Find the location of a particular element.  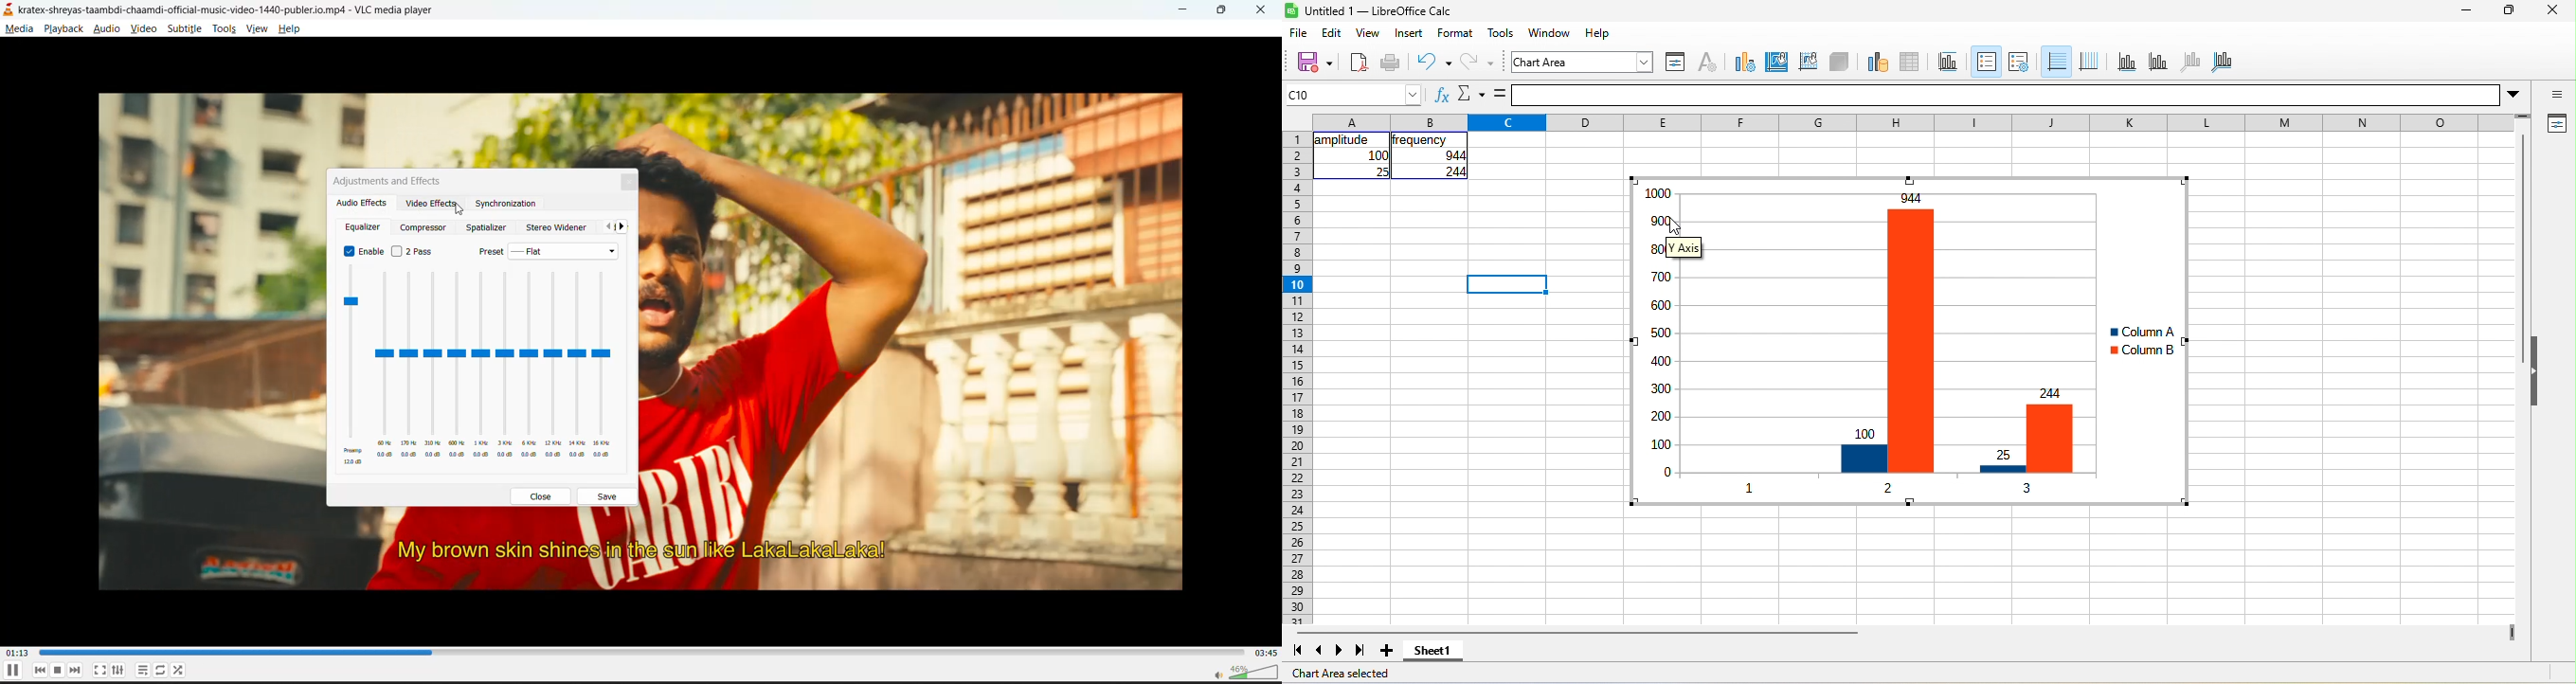

previous sheet is located at coordinates (1315, 651).